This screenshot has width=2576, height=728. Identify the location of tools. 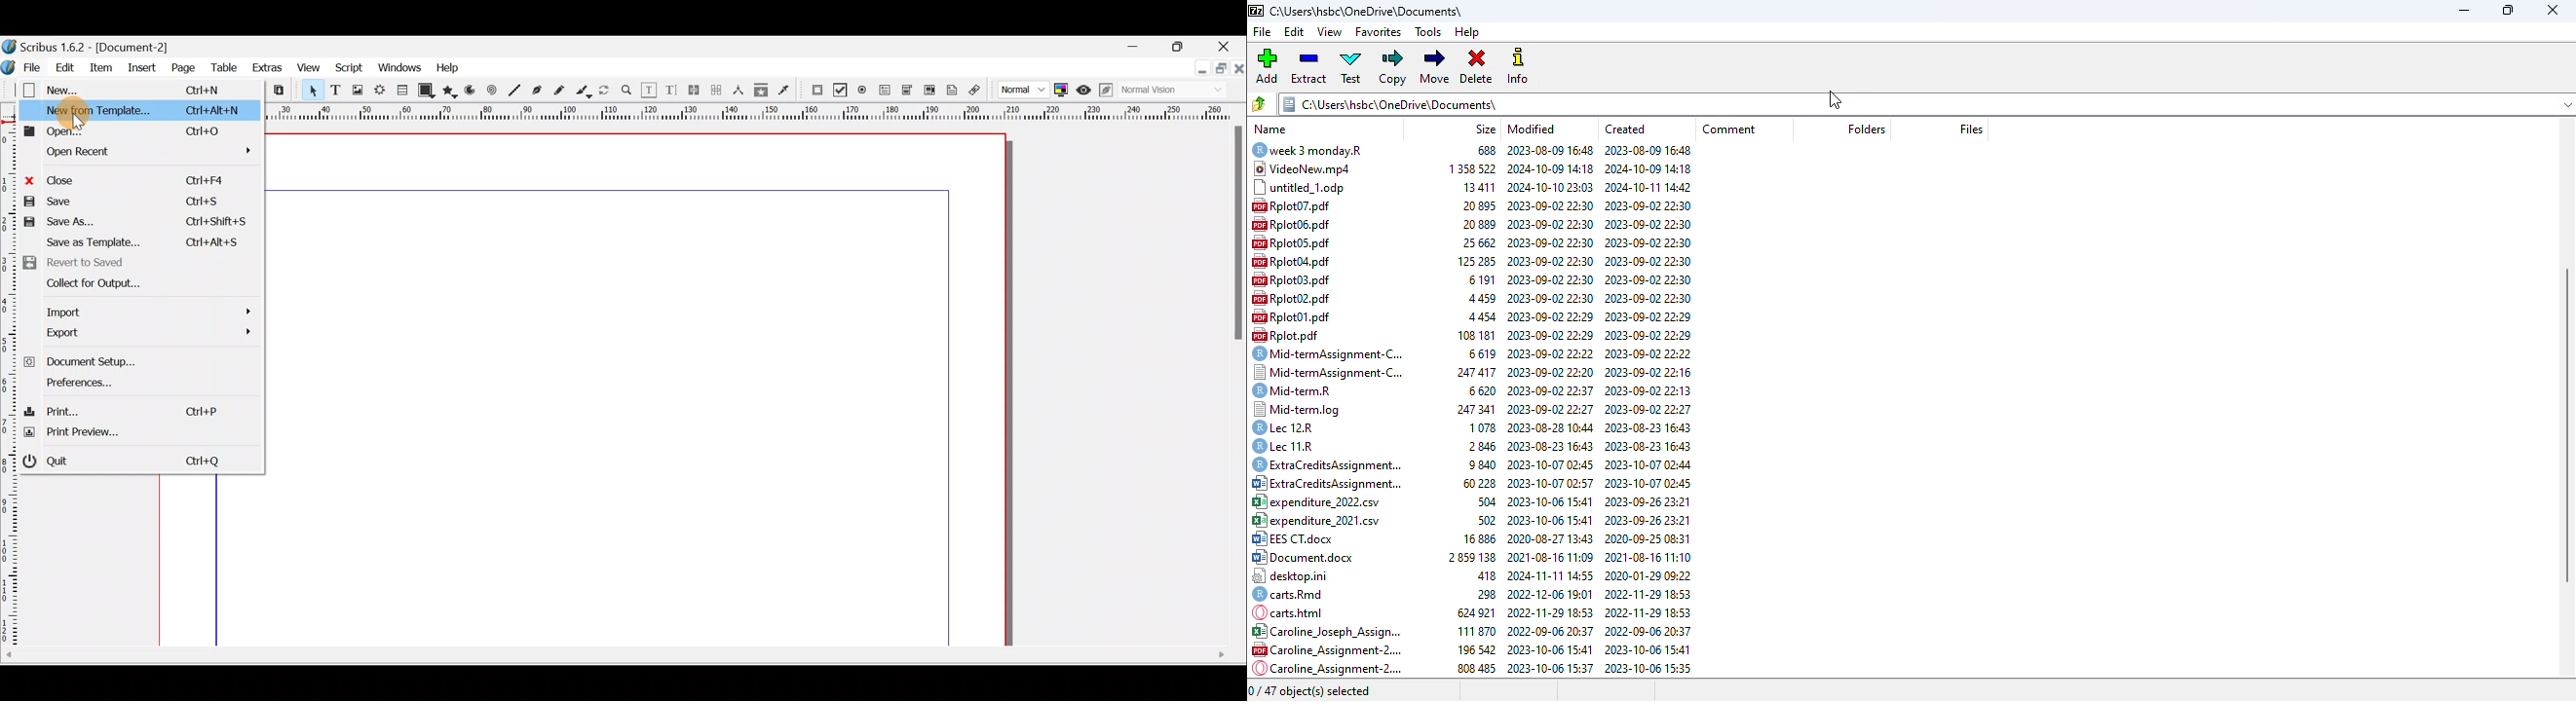
(1427, 32).